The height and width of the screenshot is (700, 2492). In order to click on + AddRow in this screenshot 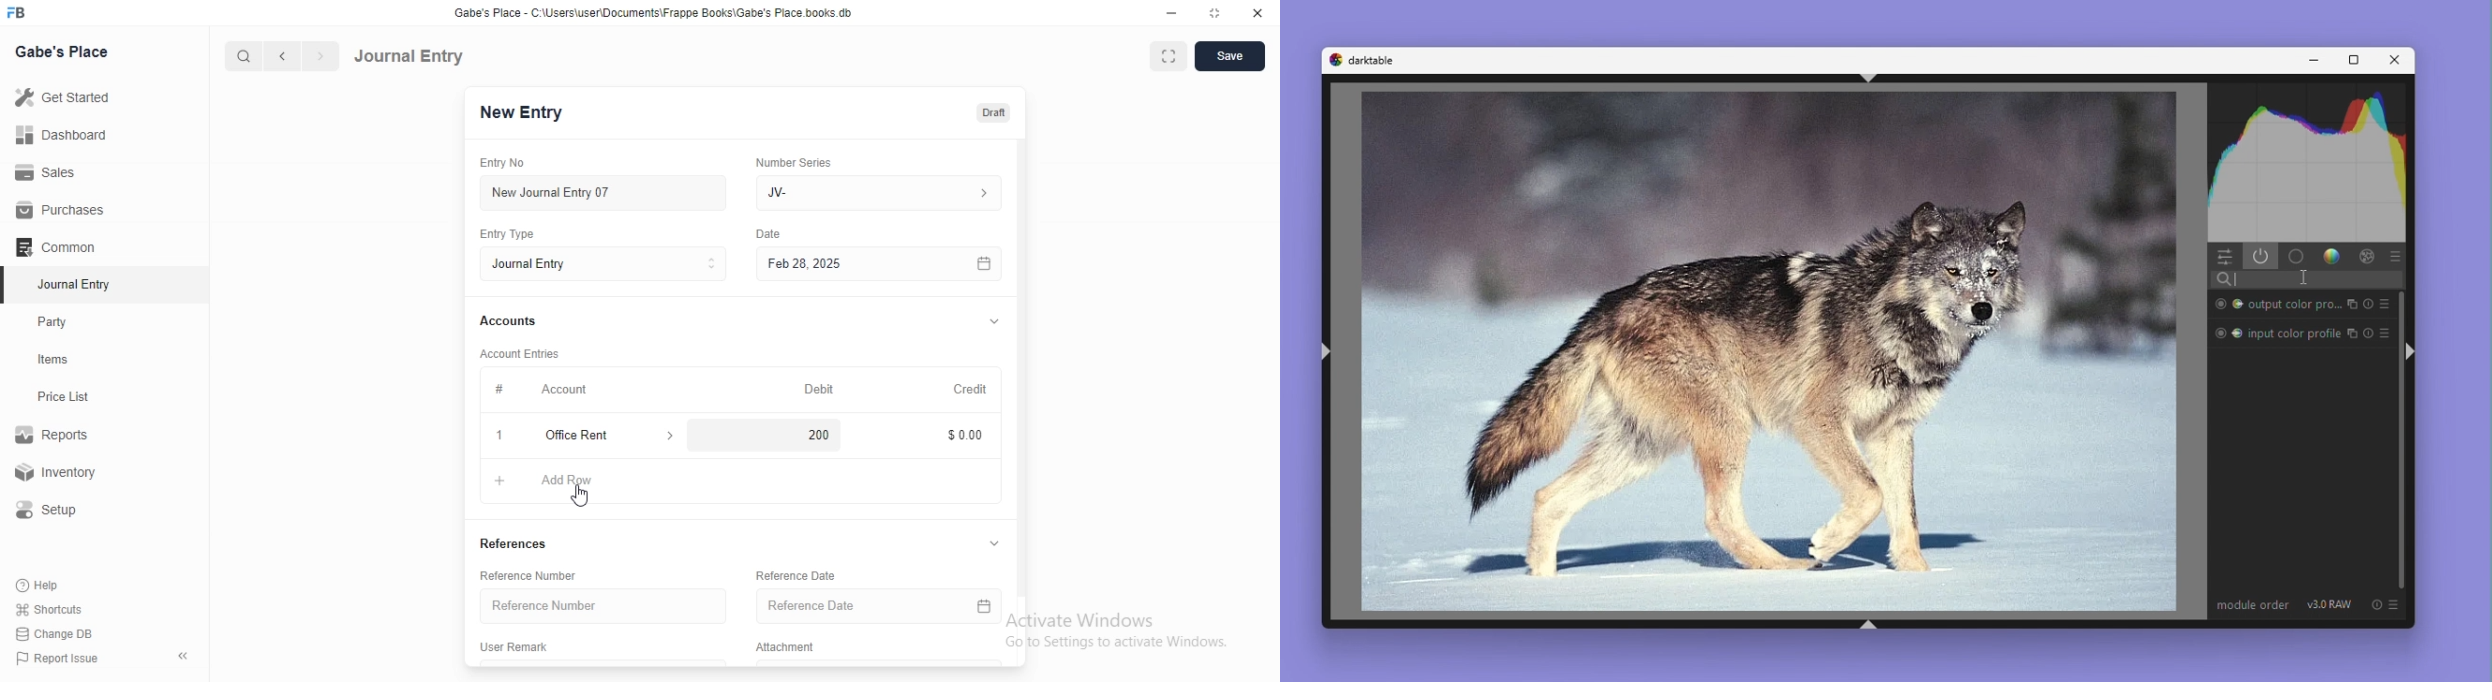, I will do `click(545, 484)`.